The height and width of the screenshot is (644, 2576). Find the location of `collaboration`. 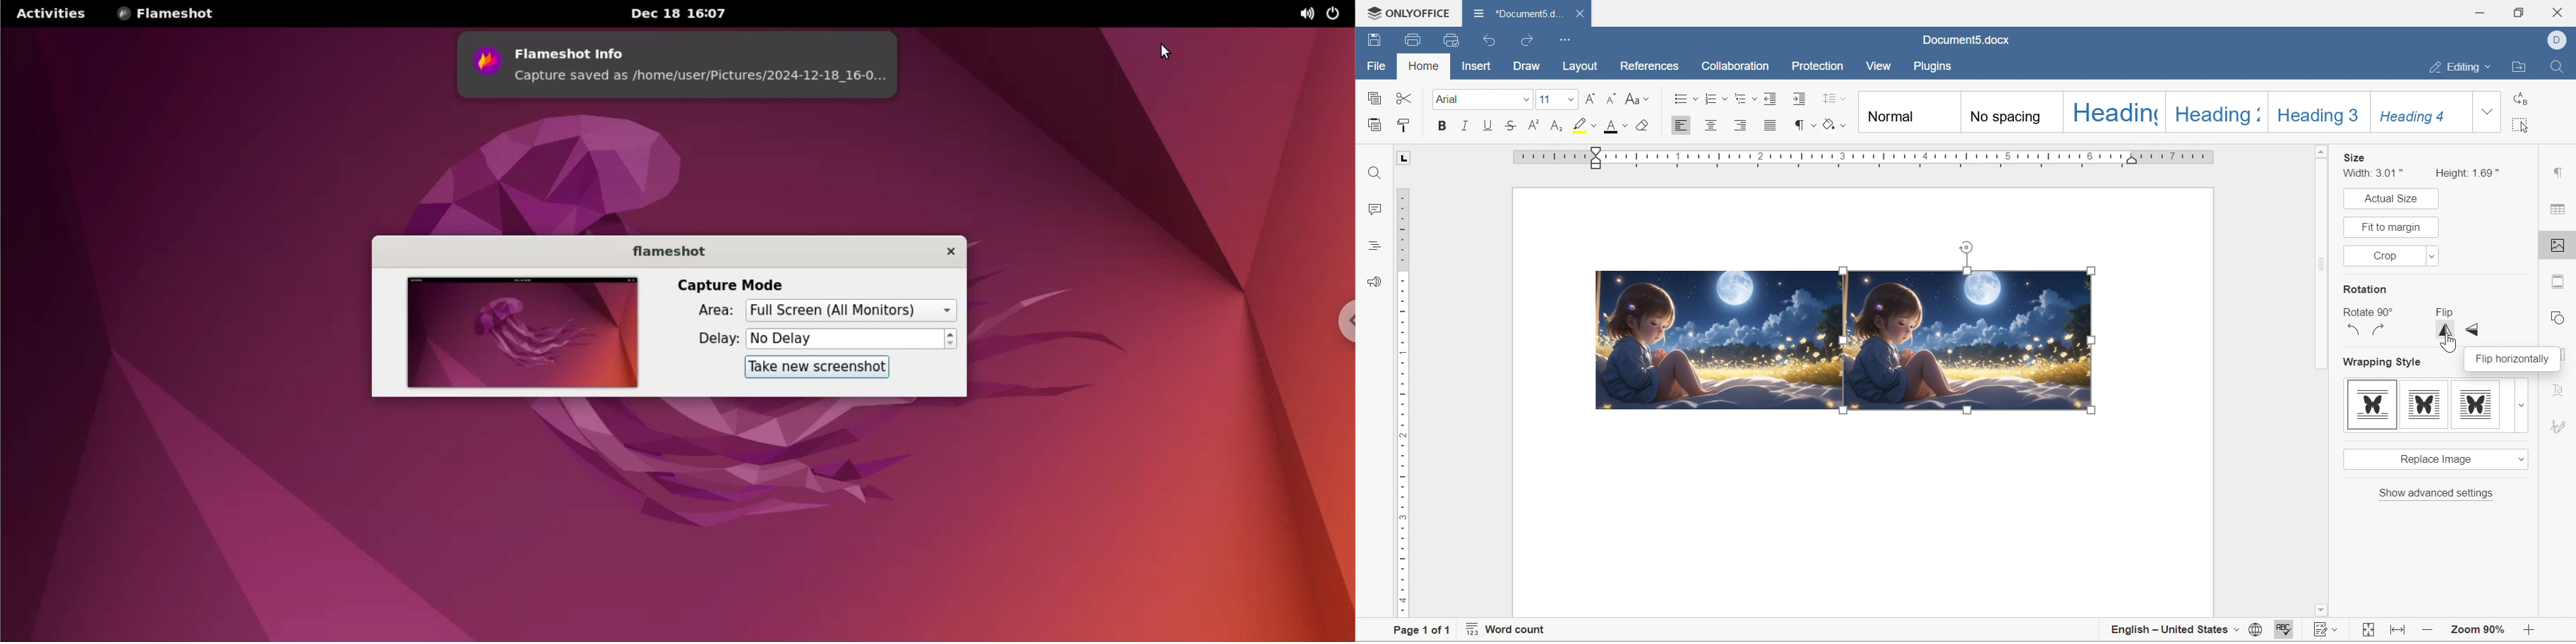

collaboration is located at coordinates (1738, 67).